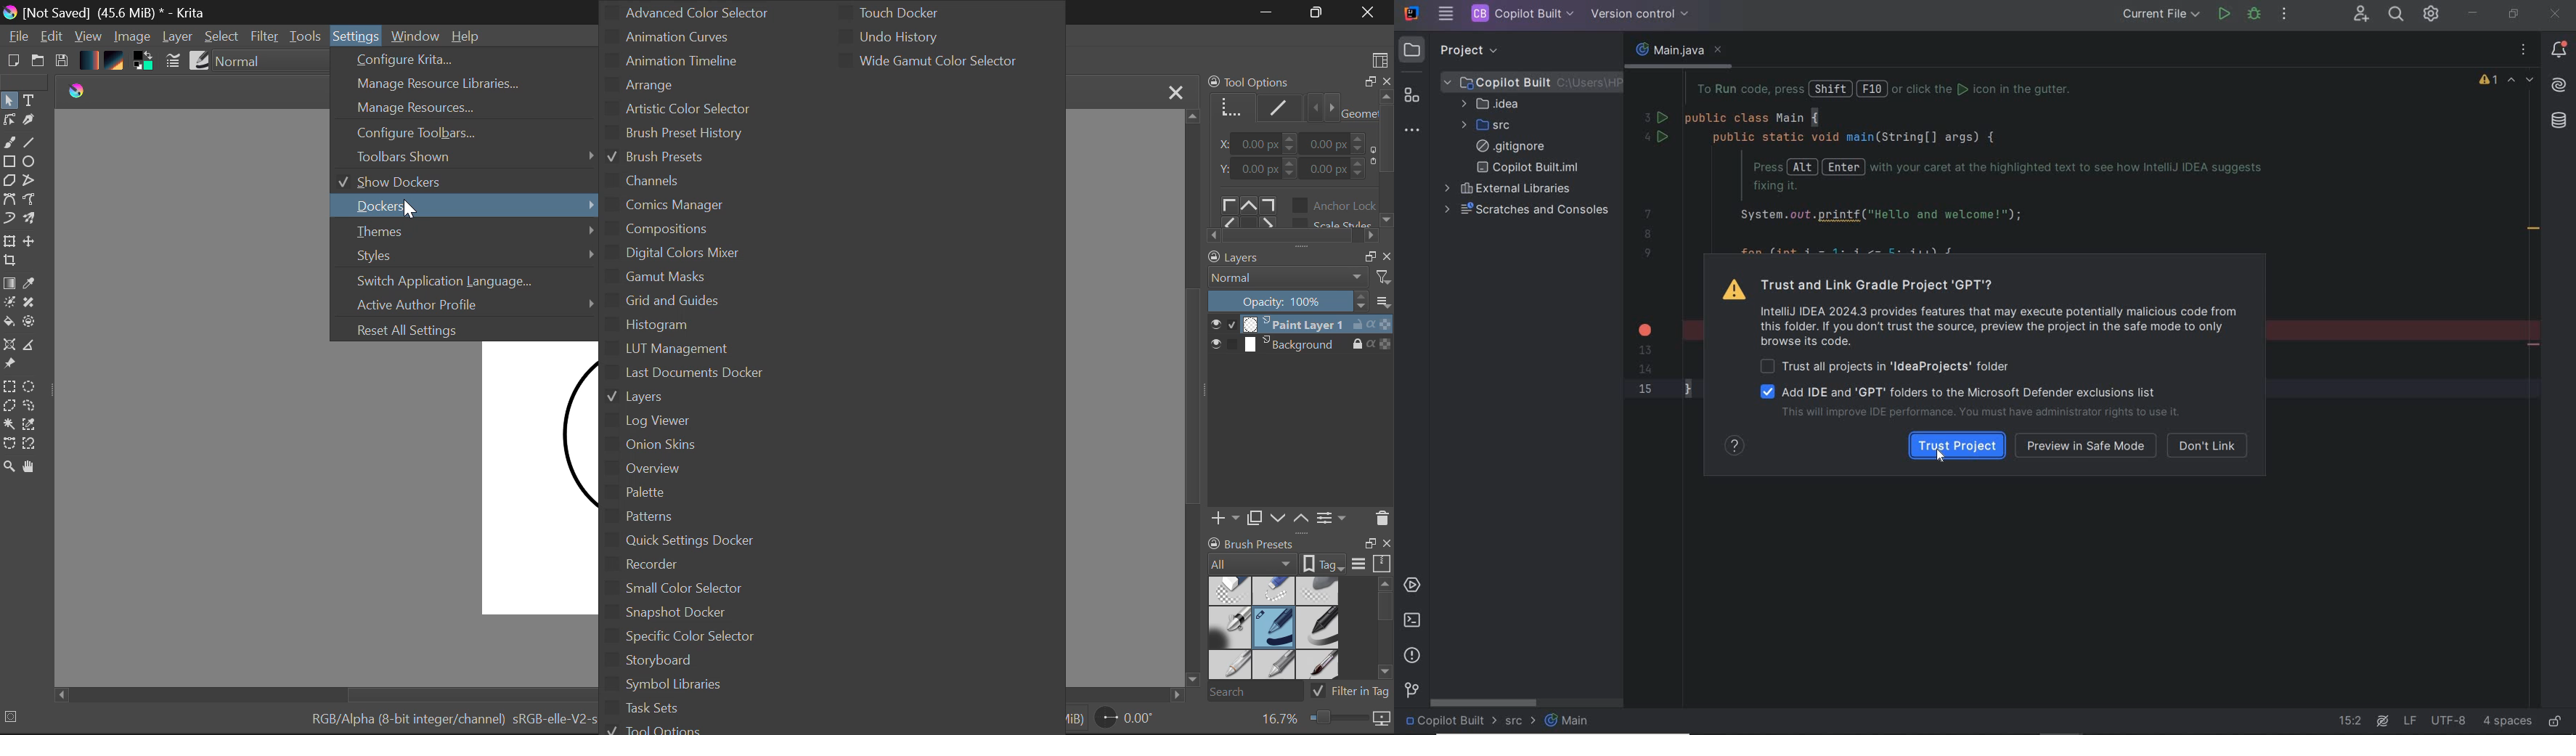  I want to click on Open, so click(38, 62).